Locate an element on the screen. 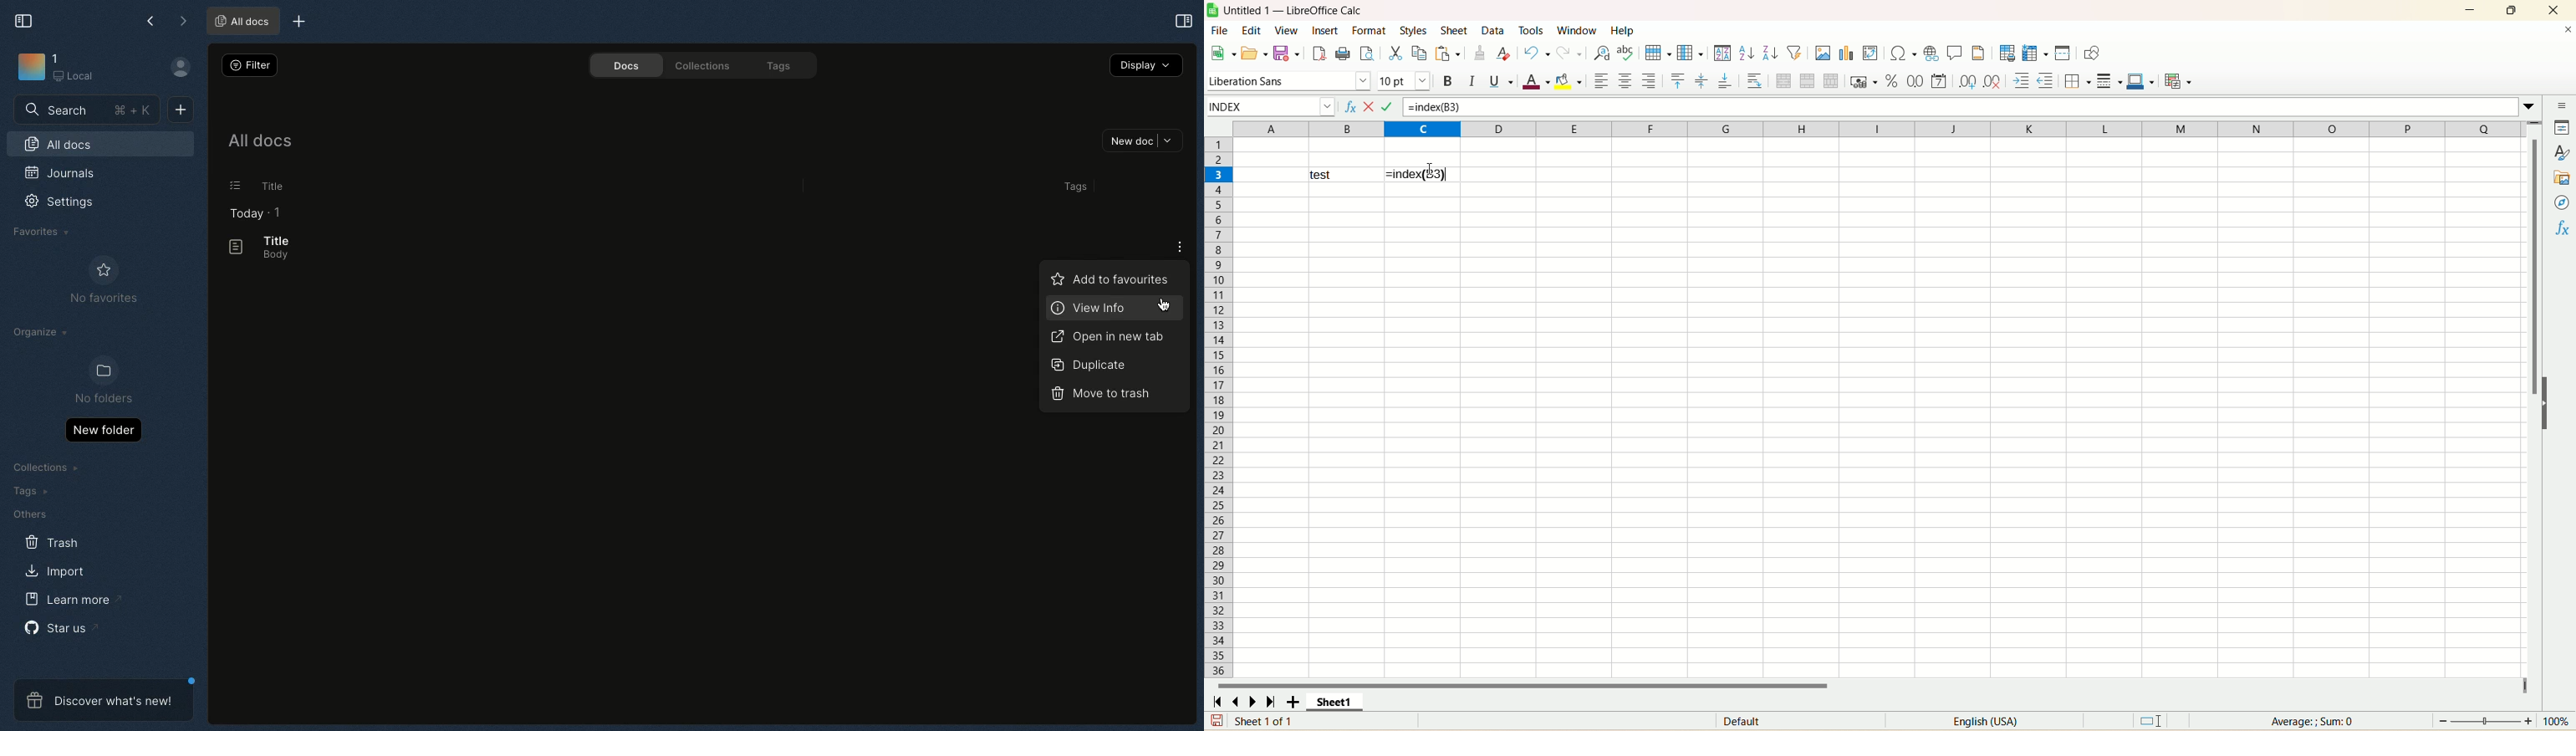 This screenshot has height=756, width=2576. first sheet is located at coordinates (1215, 701).